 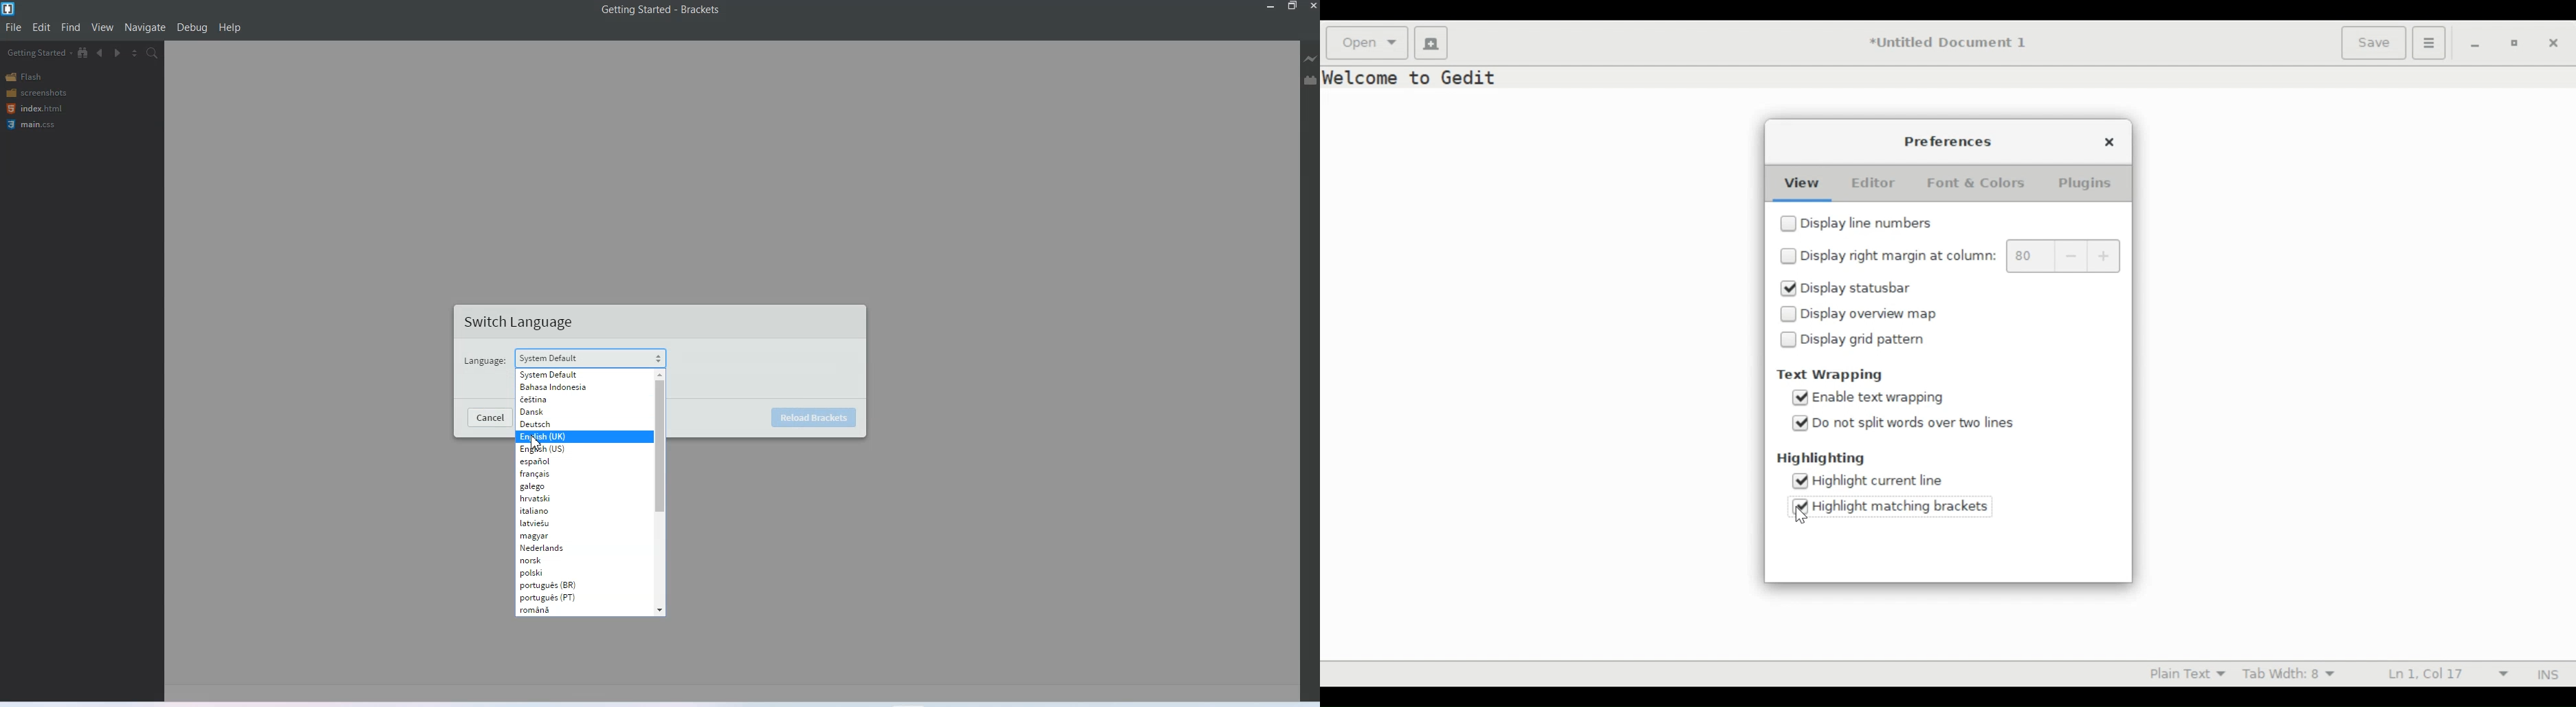 What do you see at coordinates (41, 28) in the screenshot?
I see `Edit` at bounding box center [41, 28].